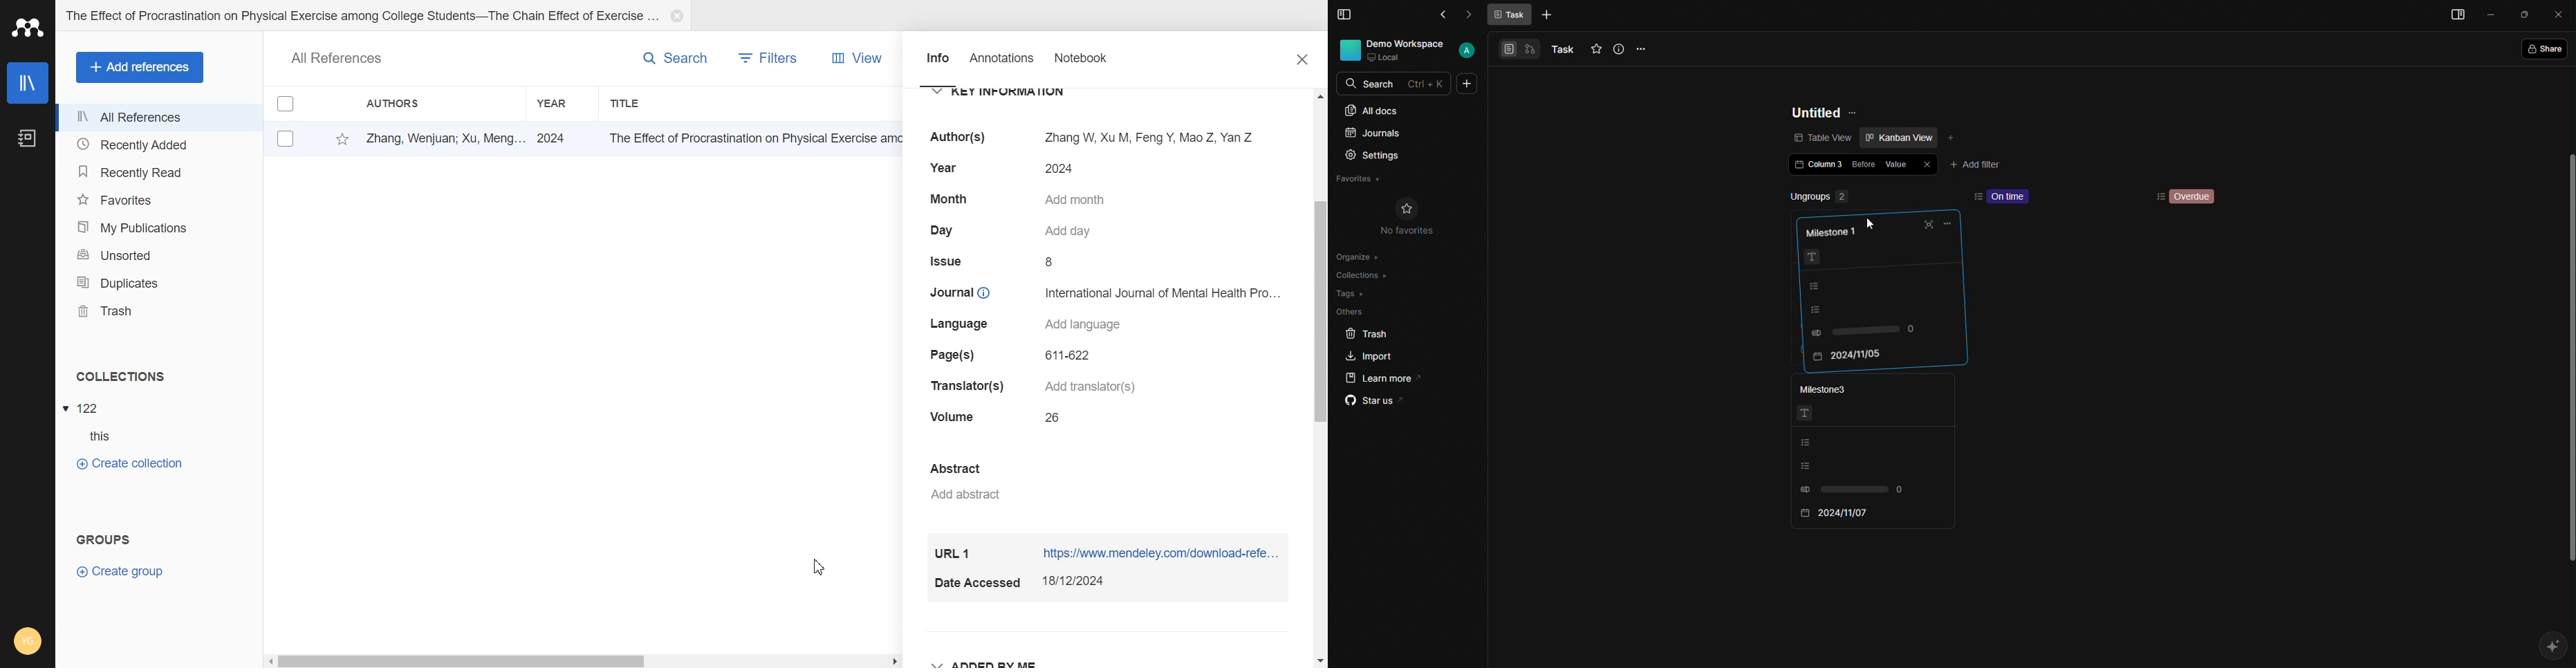  I want to click on Horizontal scroll bar, so click(583, 661).